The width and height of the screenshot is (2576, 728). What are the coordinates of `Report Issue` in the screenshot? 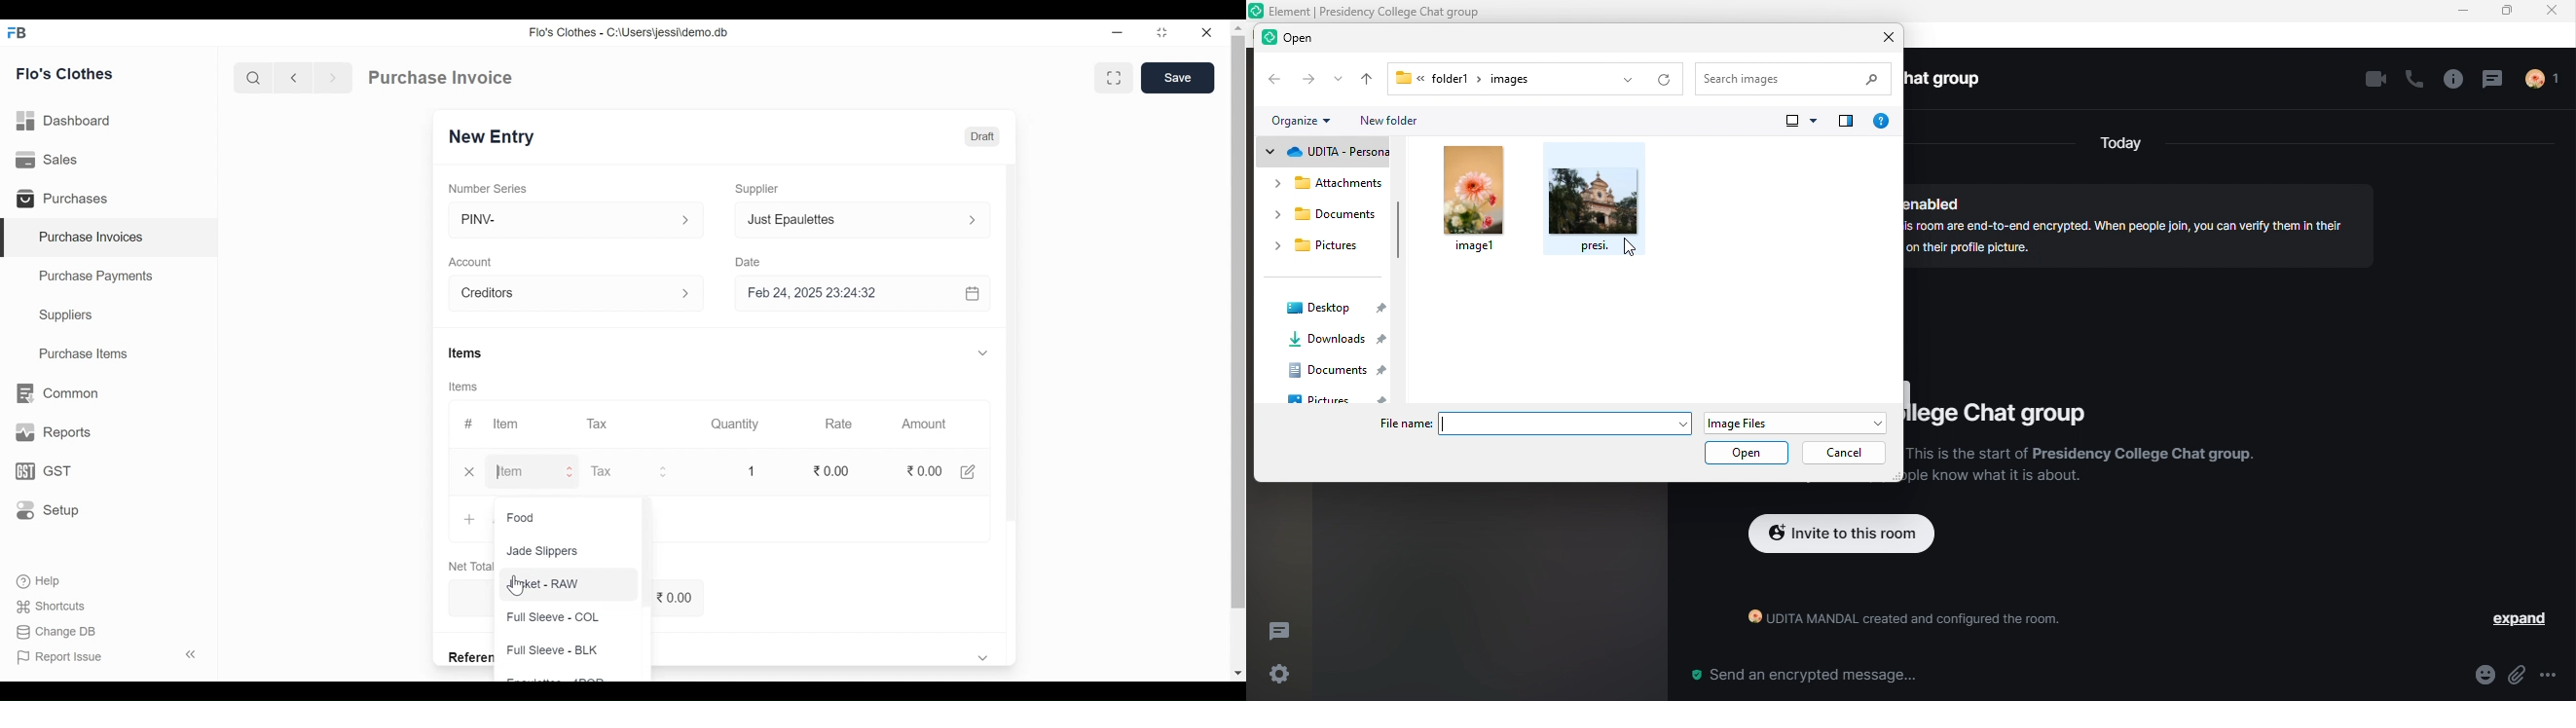 It's located at (108, 656).